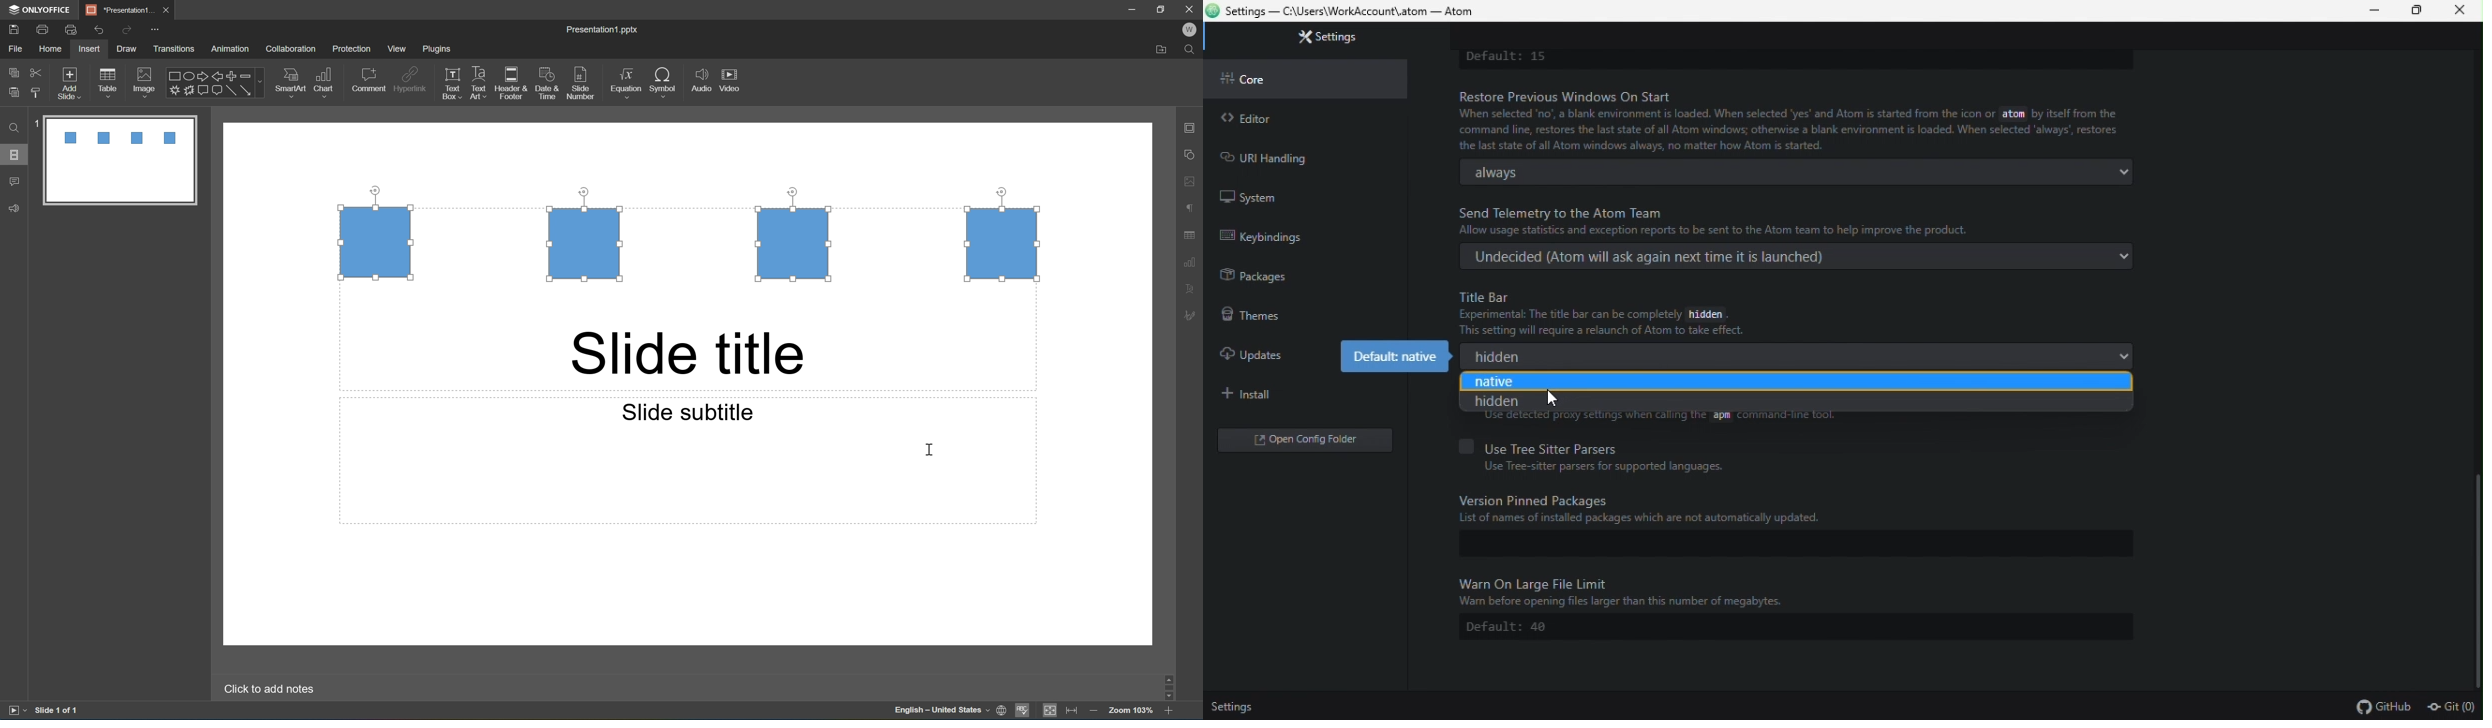 The image size is (2492, 728). Describe the element at coordinates (327, 80) in the screenshot. I see `chart` at that location.